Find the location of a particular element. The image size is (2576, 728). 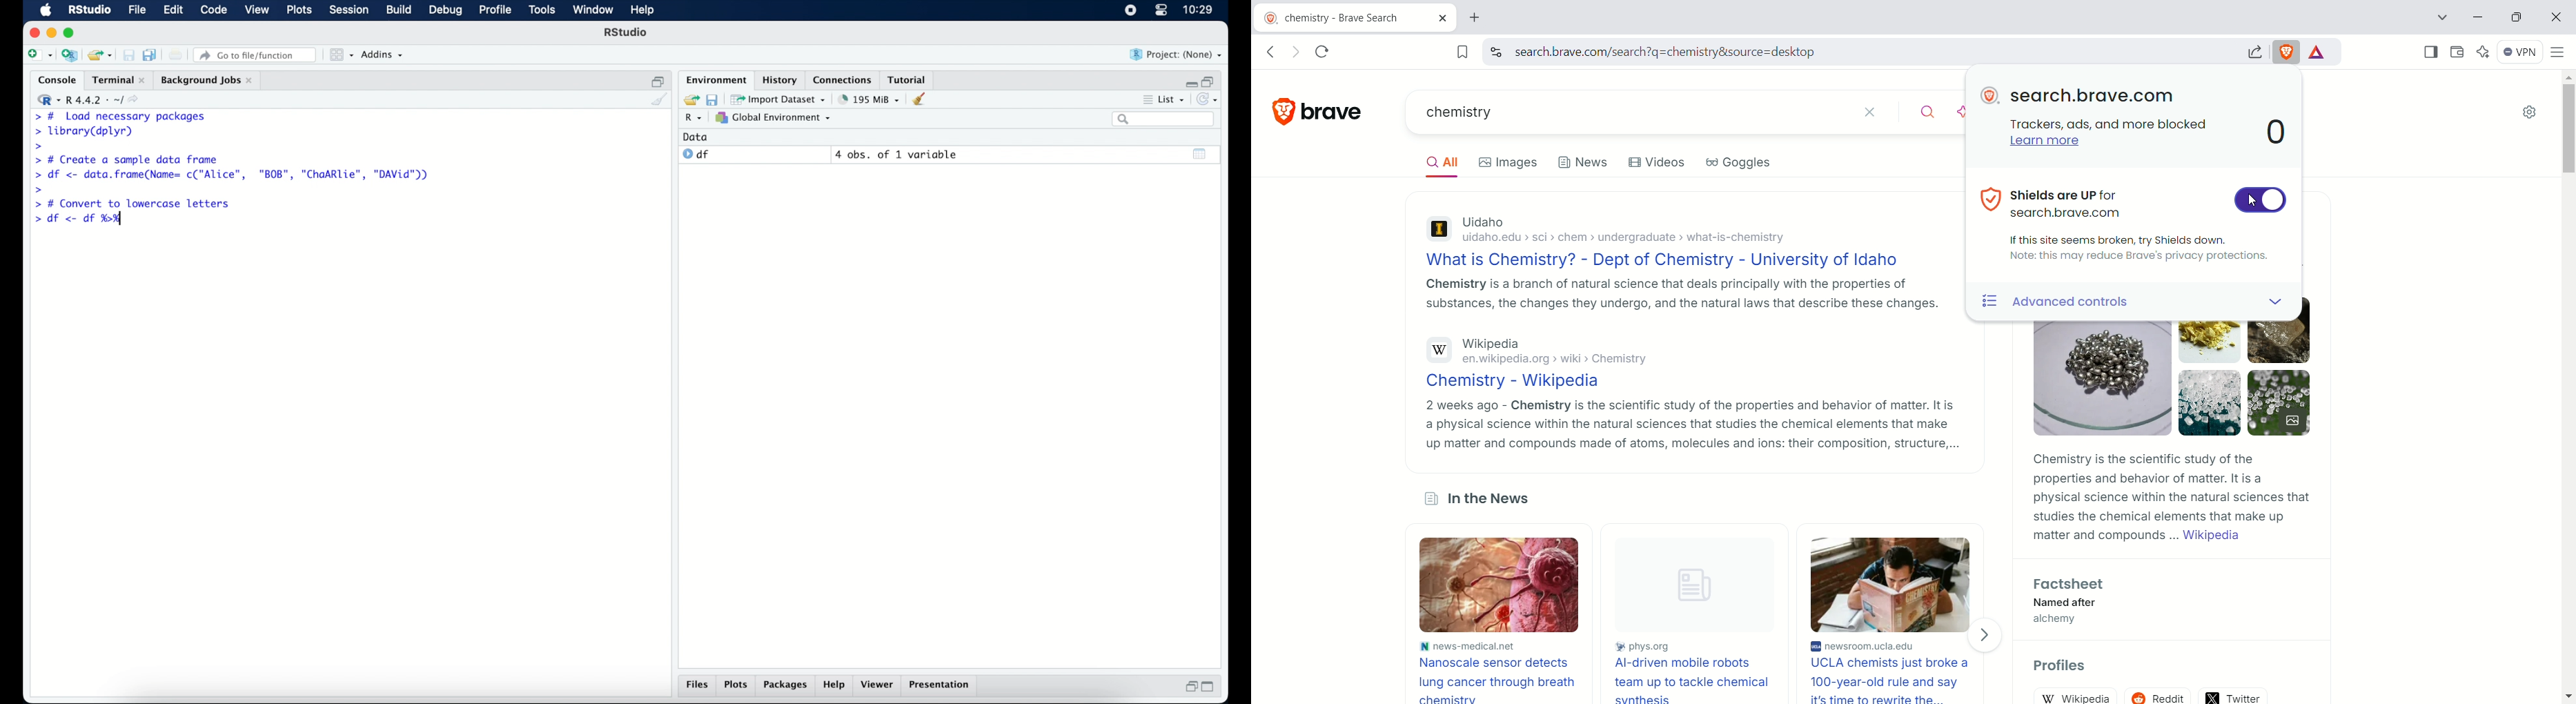

nanoscale sensor detects lung cancer through breath chemistry is located at coordinates (1500, 678).